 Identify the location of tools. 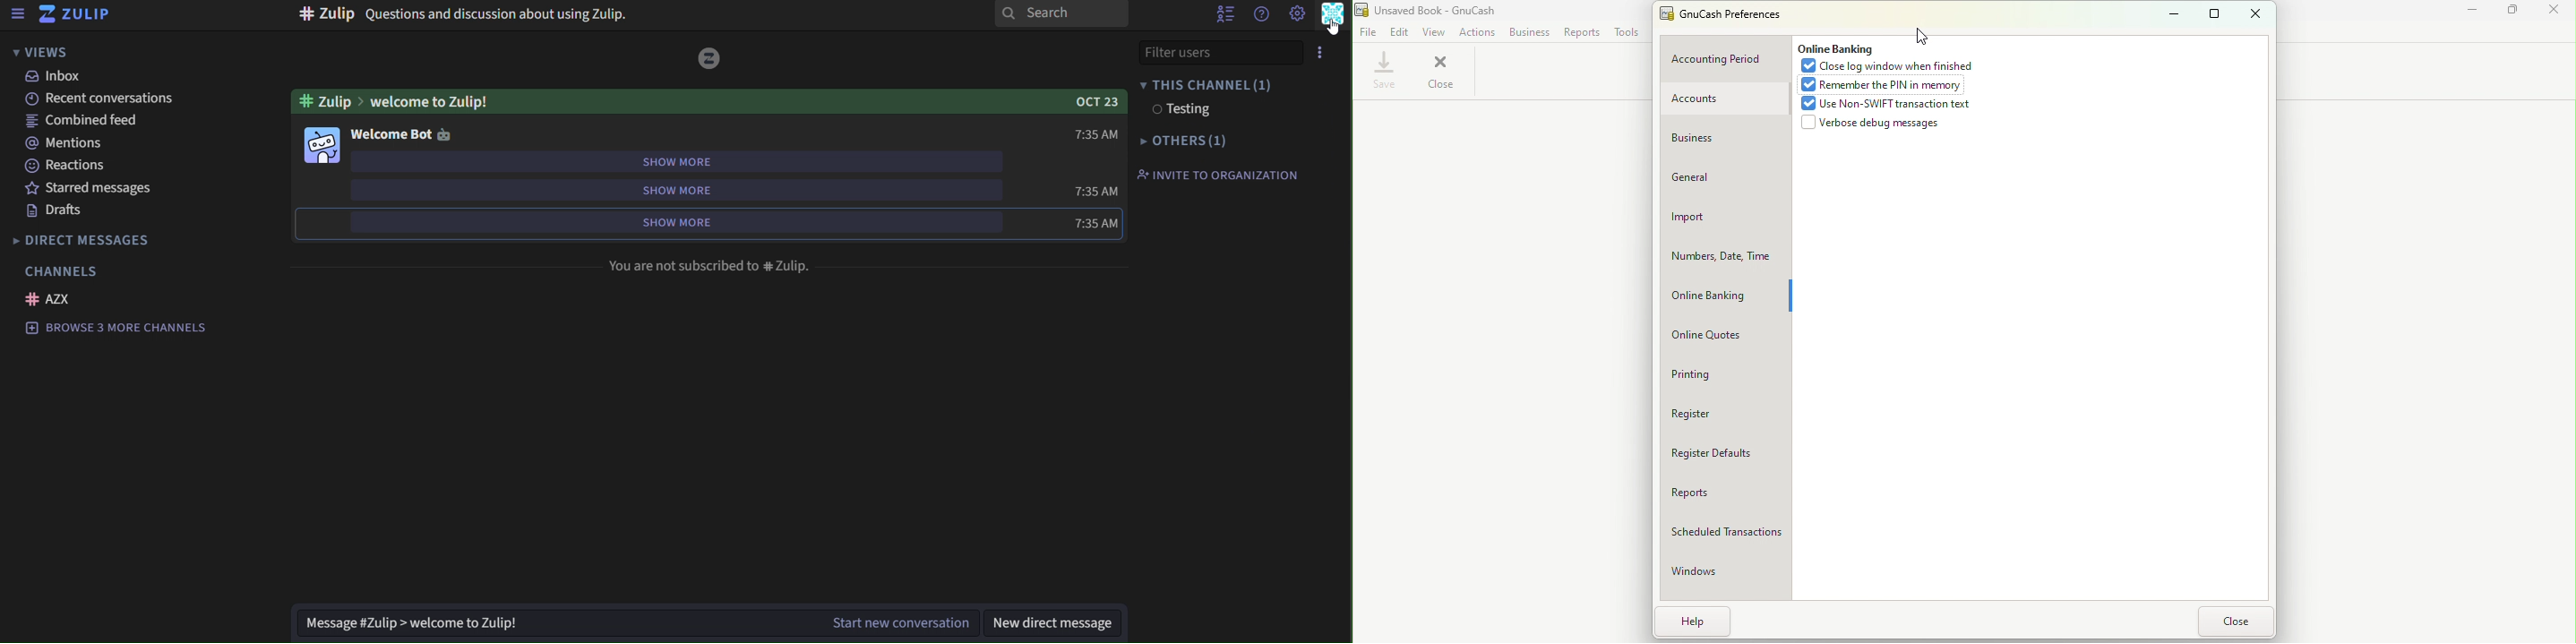
(1628, 35).